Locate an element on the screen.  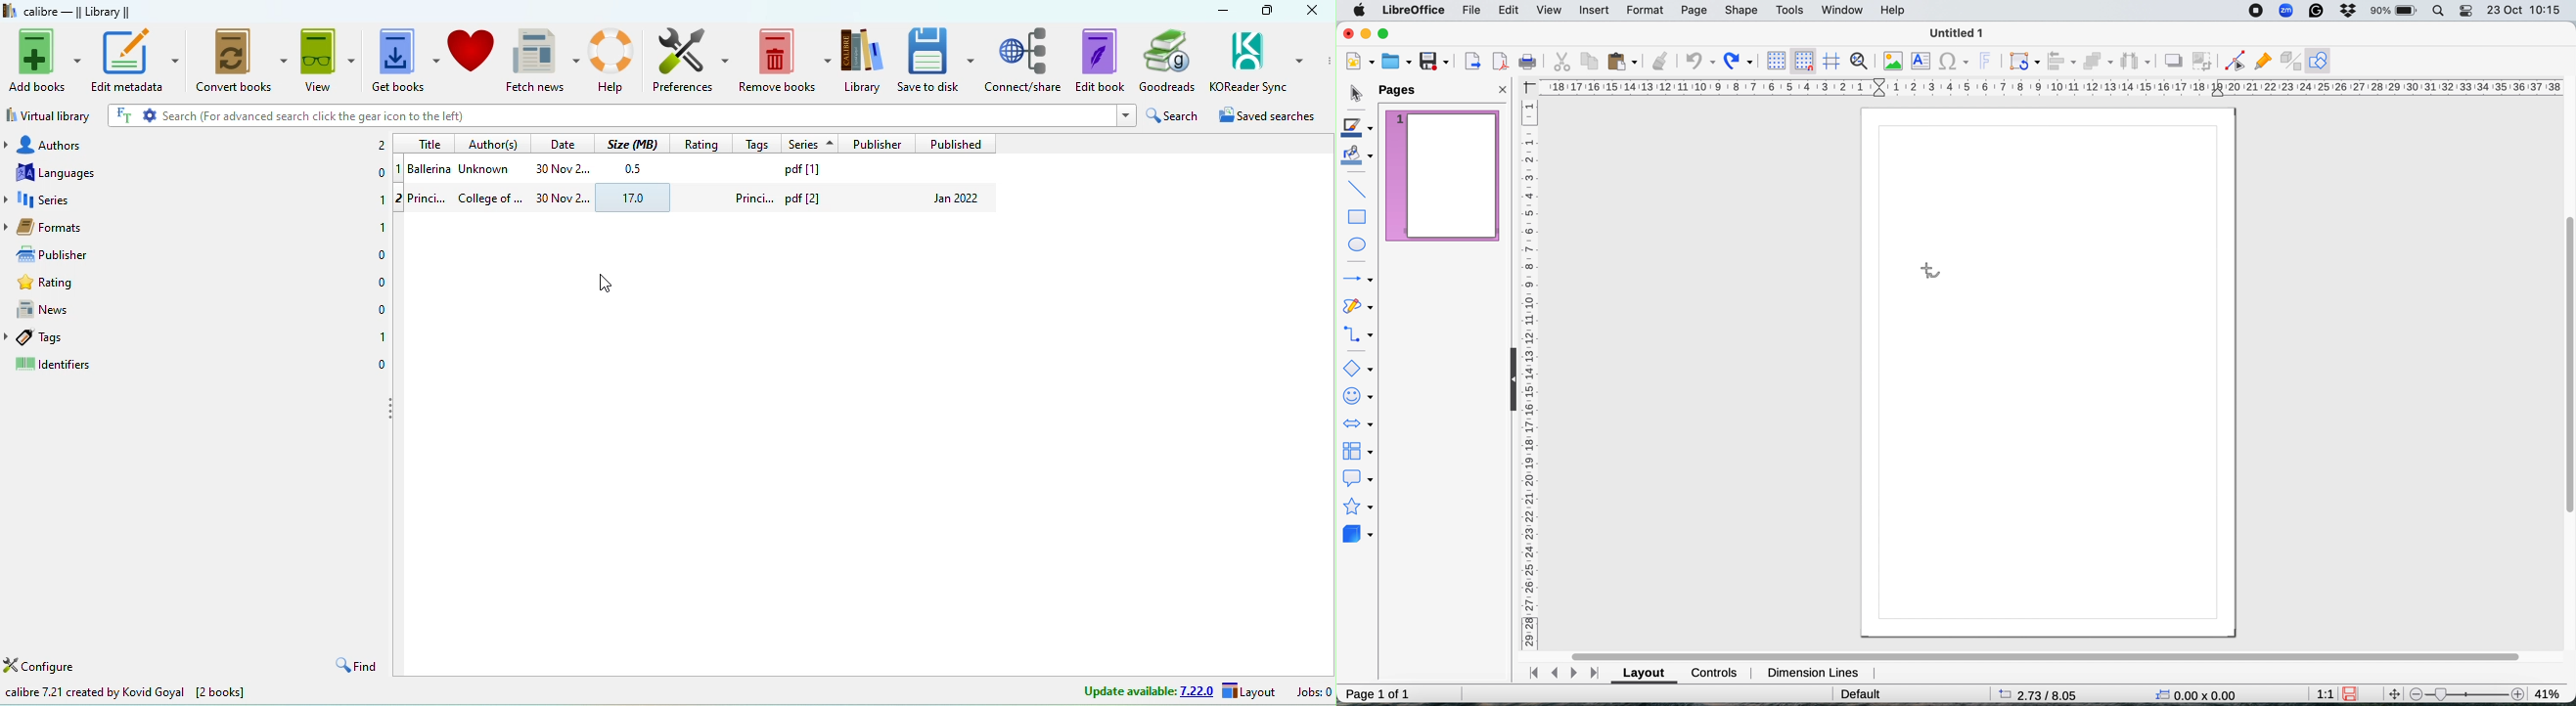
tools is located at coordinates (1793, 10).